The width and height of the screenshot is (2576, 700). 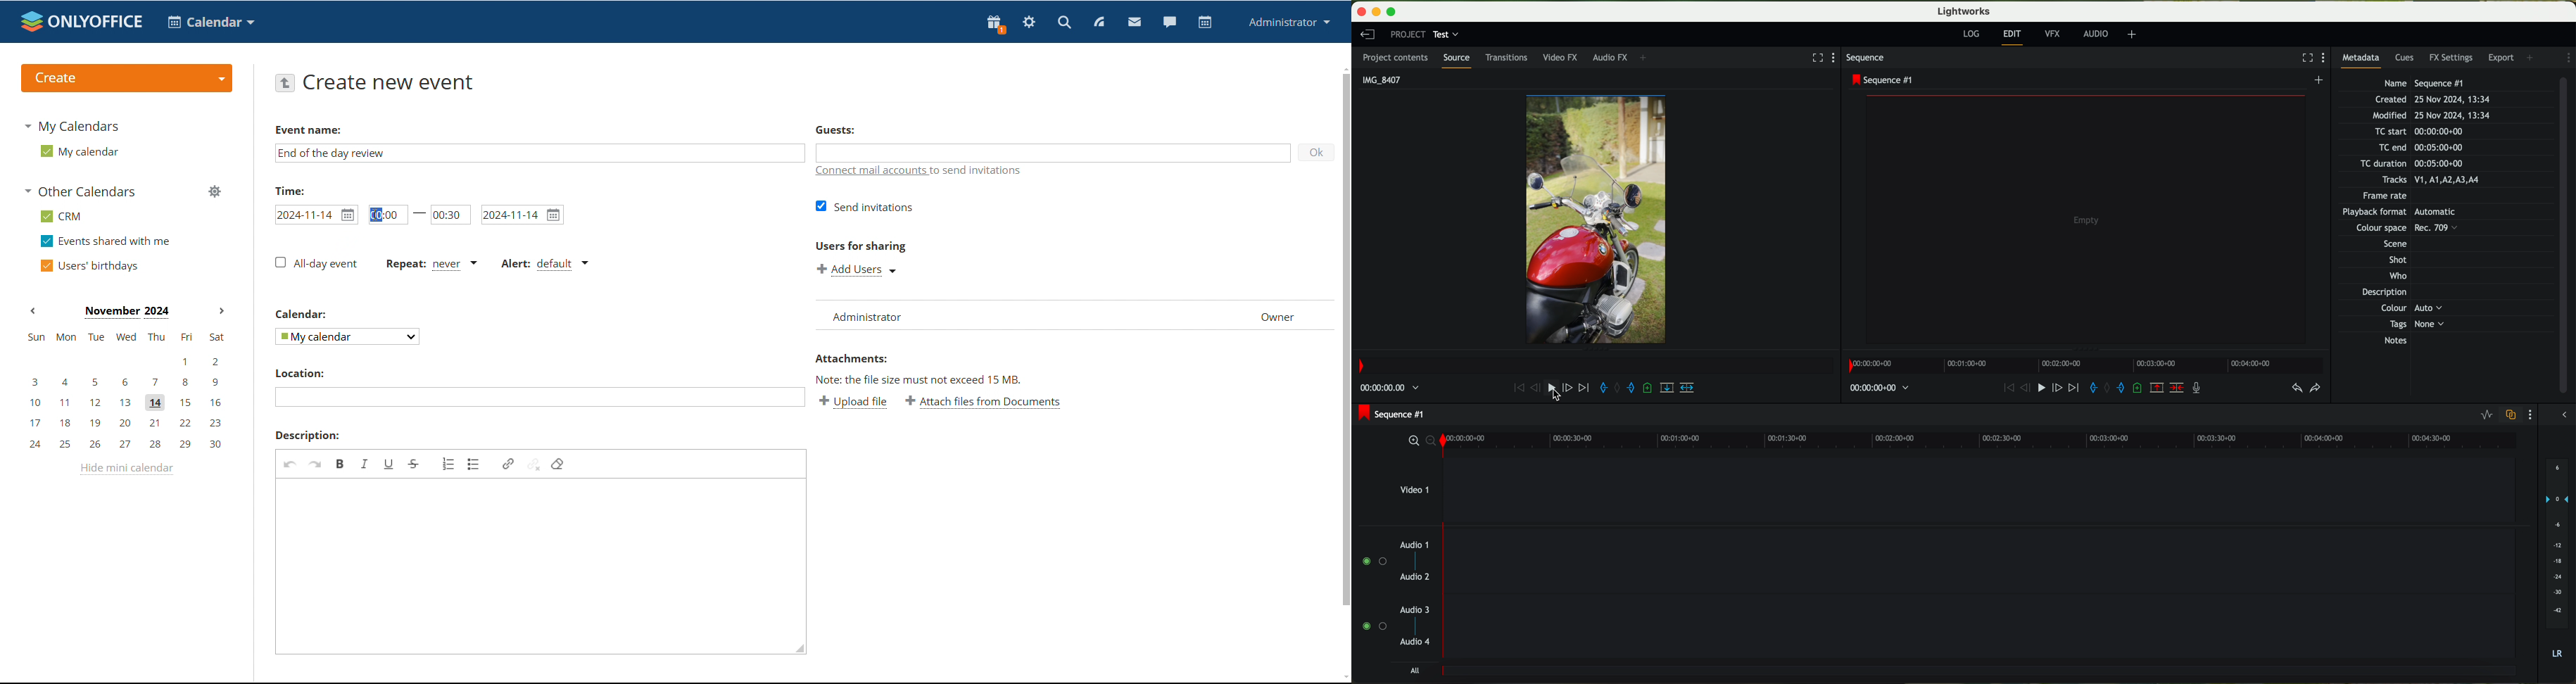 I want to click on Modified, so click(x=2431, y=116).